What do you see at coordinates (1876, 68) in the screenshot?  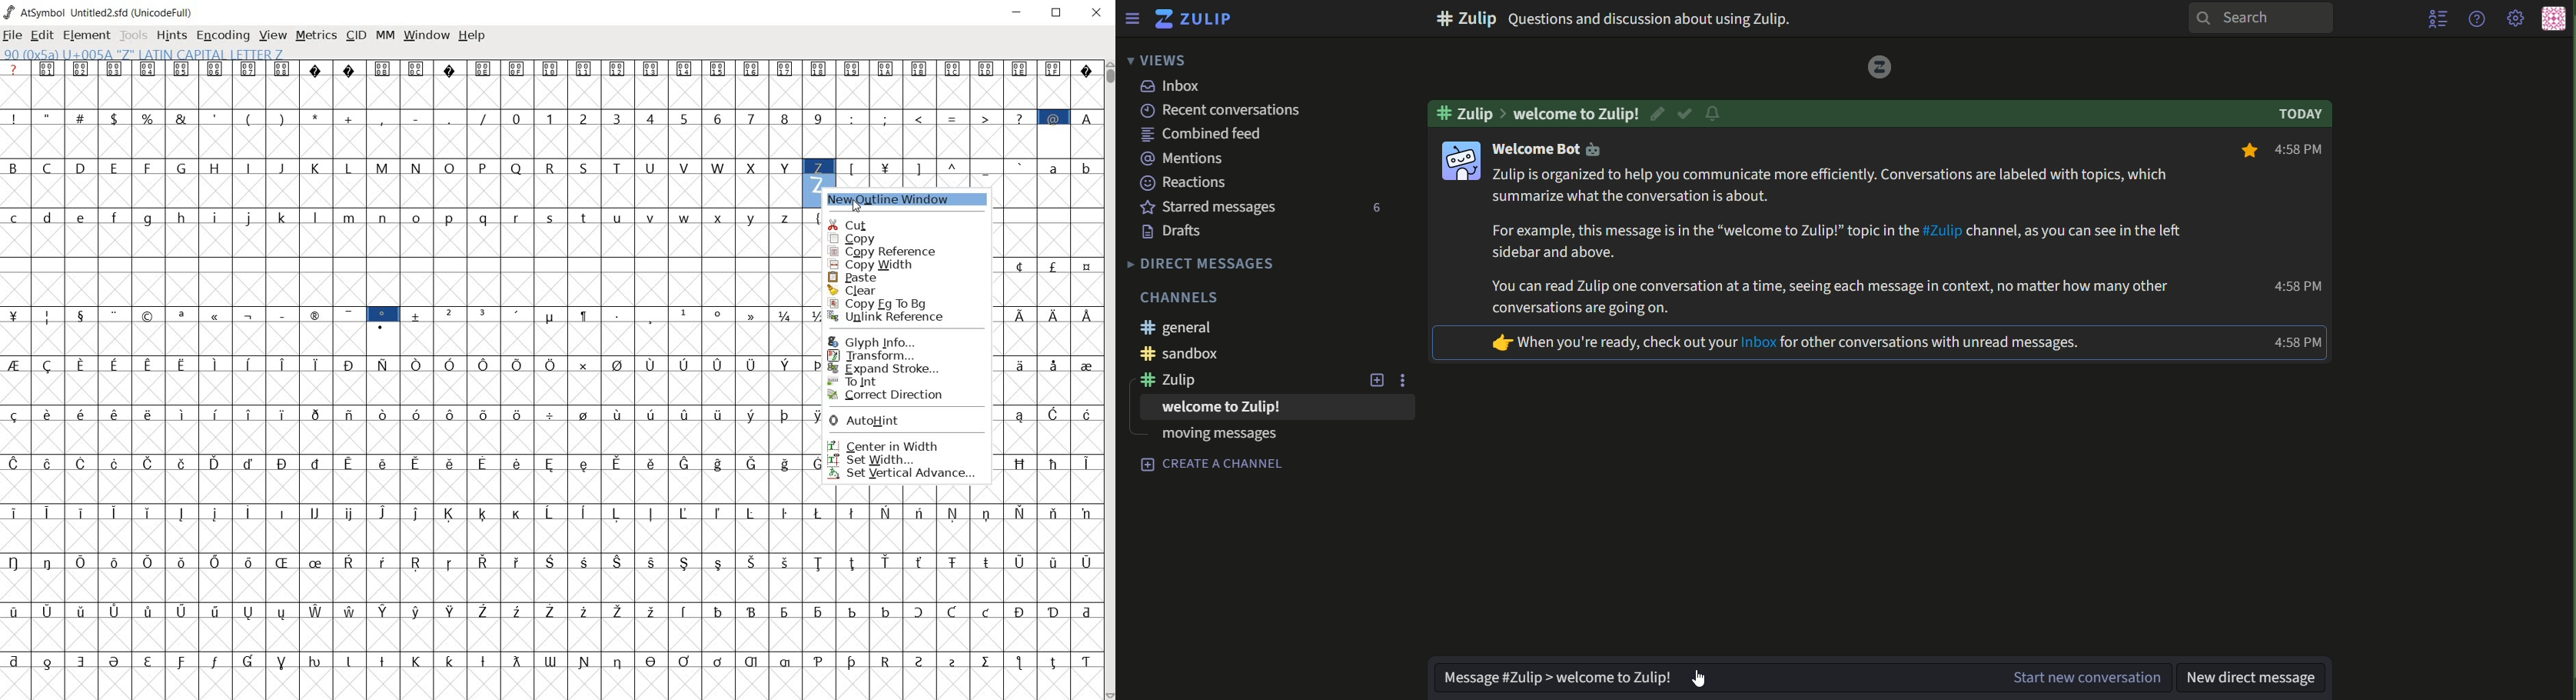 I see `logo` at bounding box center [1876, 68].